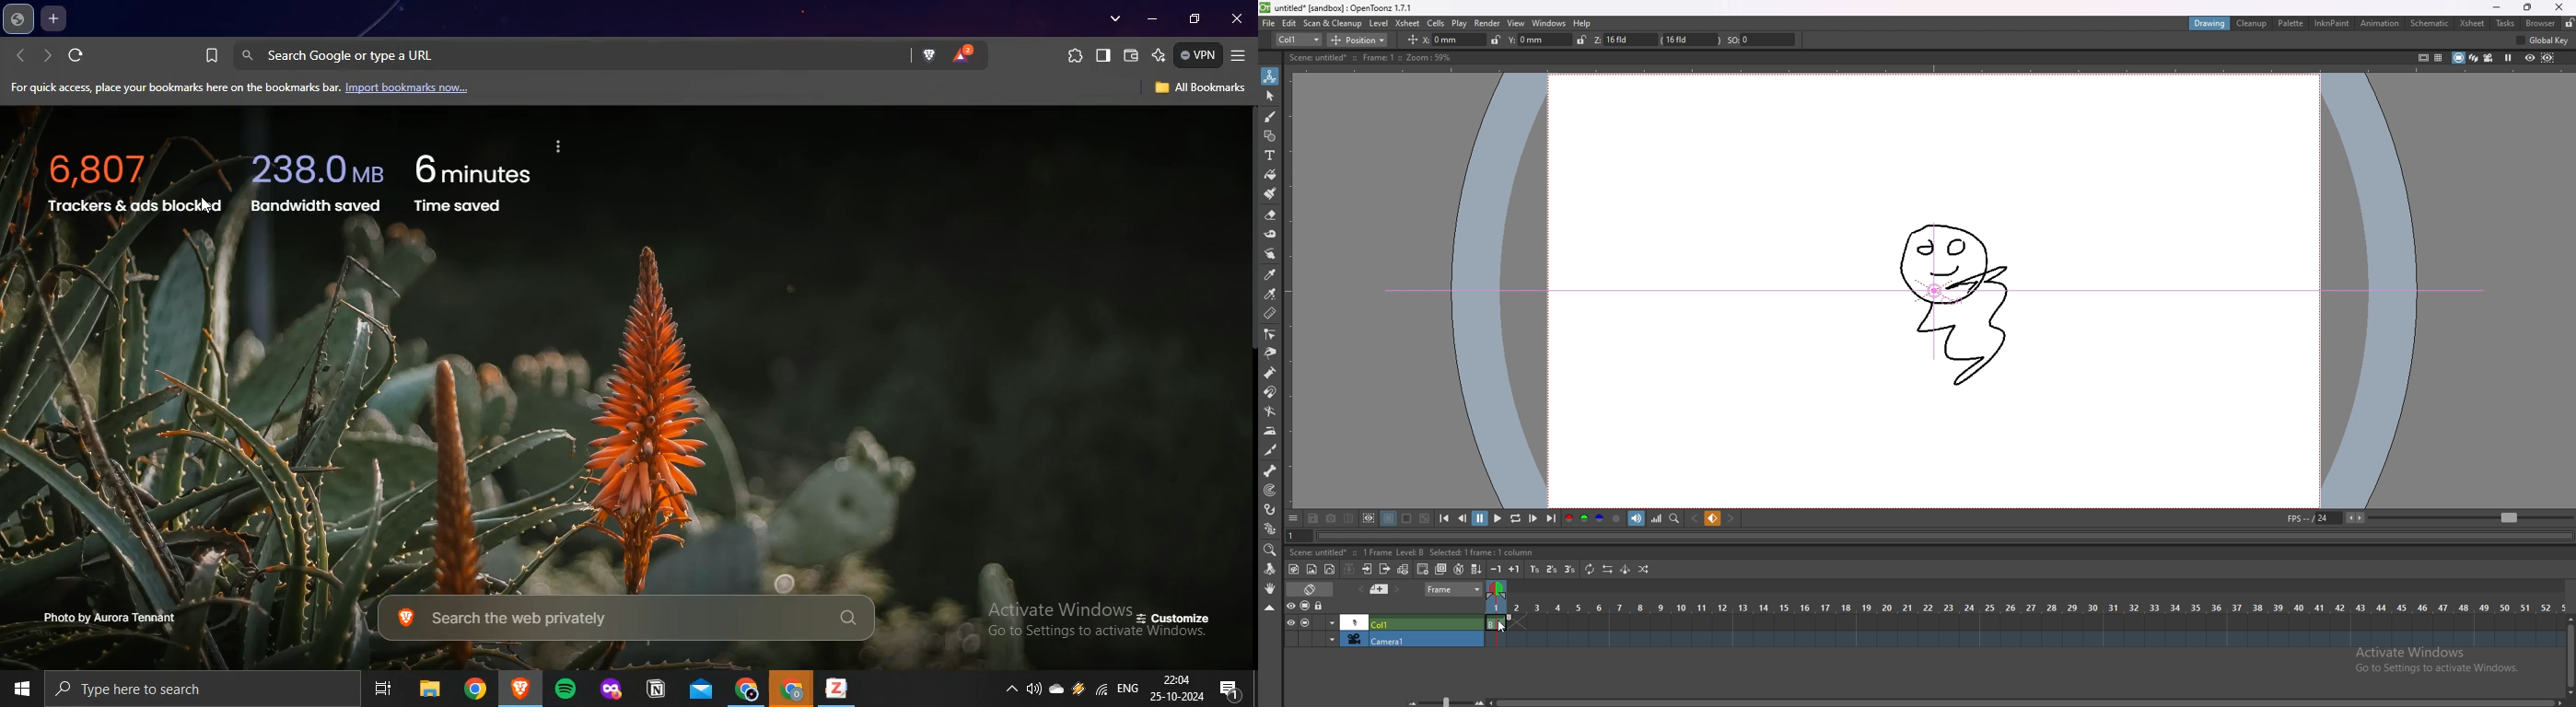 This screenshot has width=2576, height=728. I want to click on camera view, so click(2489, 57).